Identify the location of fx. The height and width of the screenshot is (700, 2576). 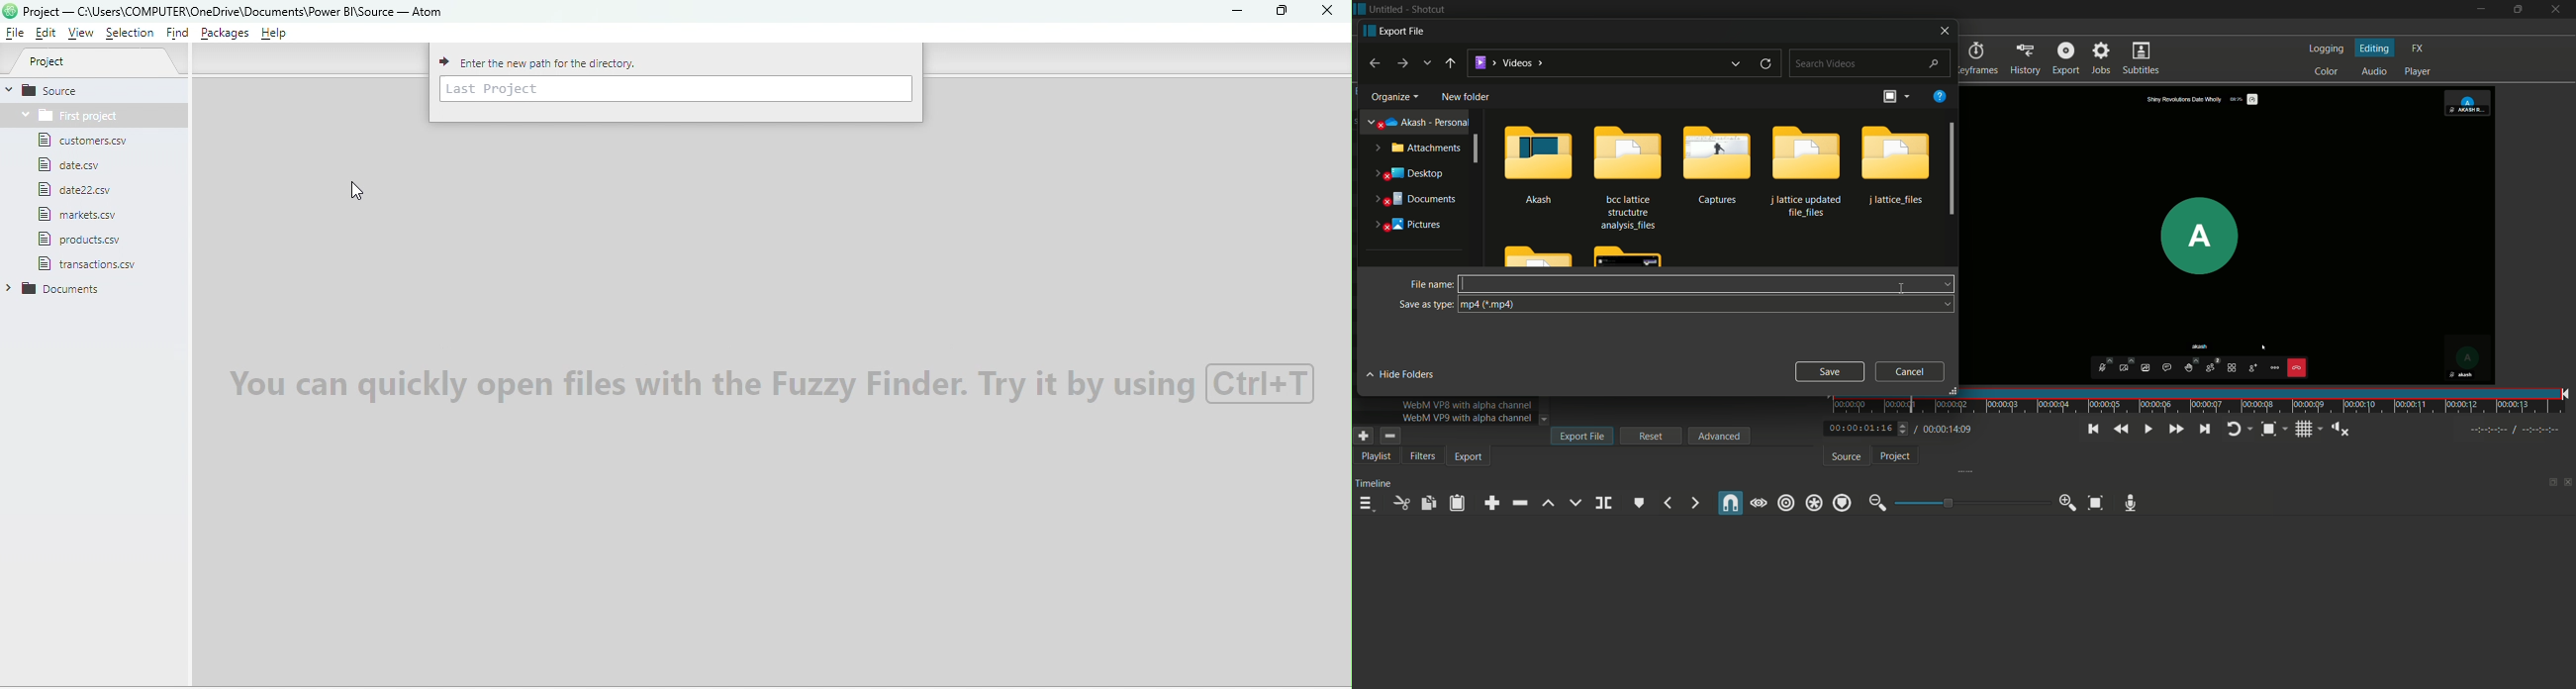
(2418, 48).